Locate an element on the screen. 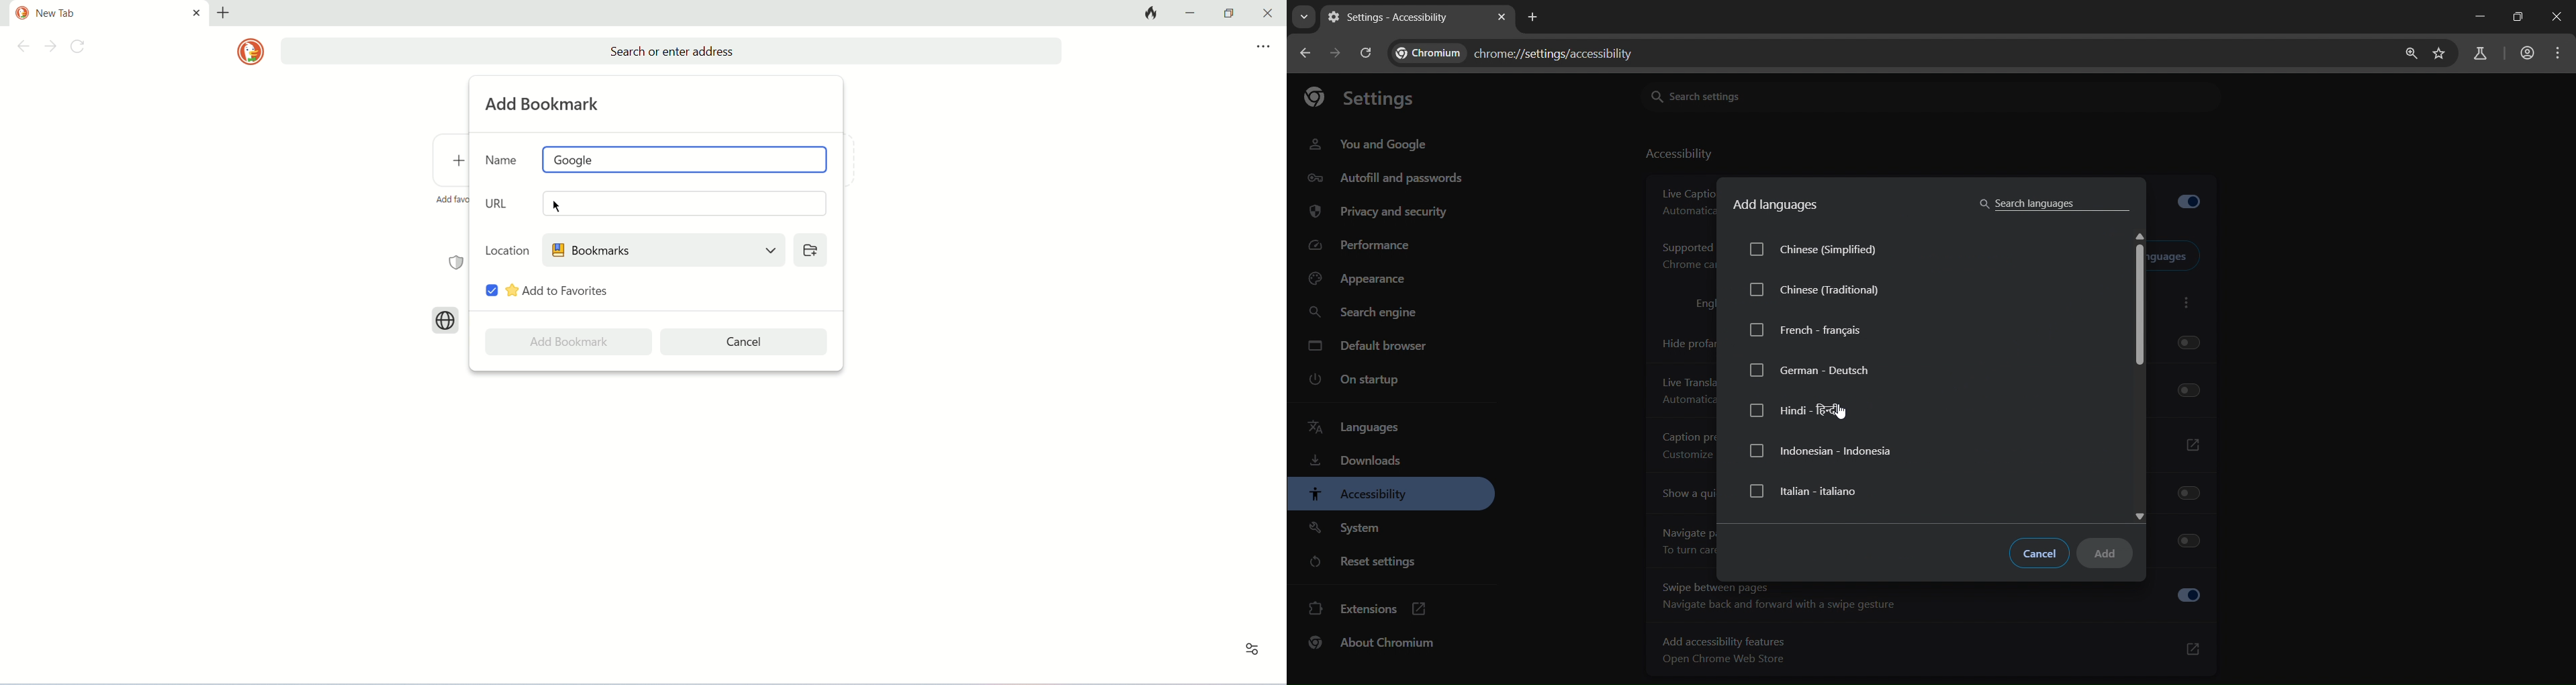  German - Deutsch is located at coordinates (1810, 369).